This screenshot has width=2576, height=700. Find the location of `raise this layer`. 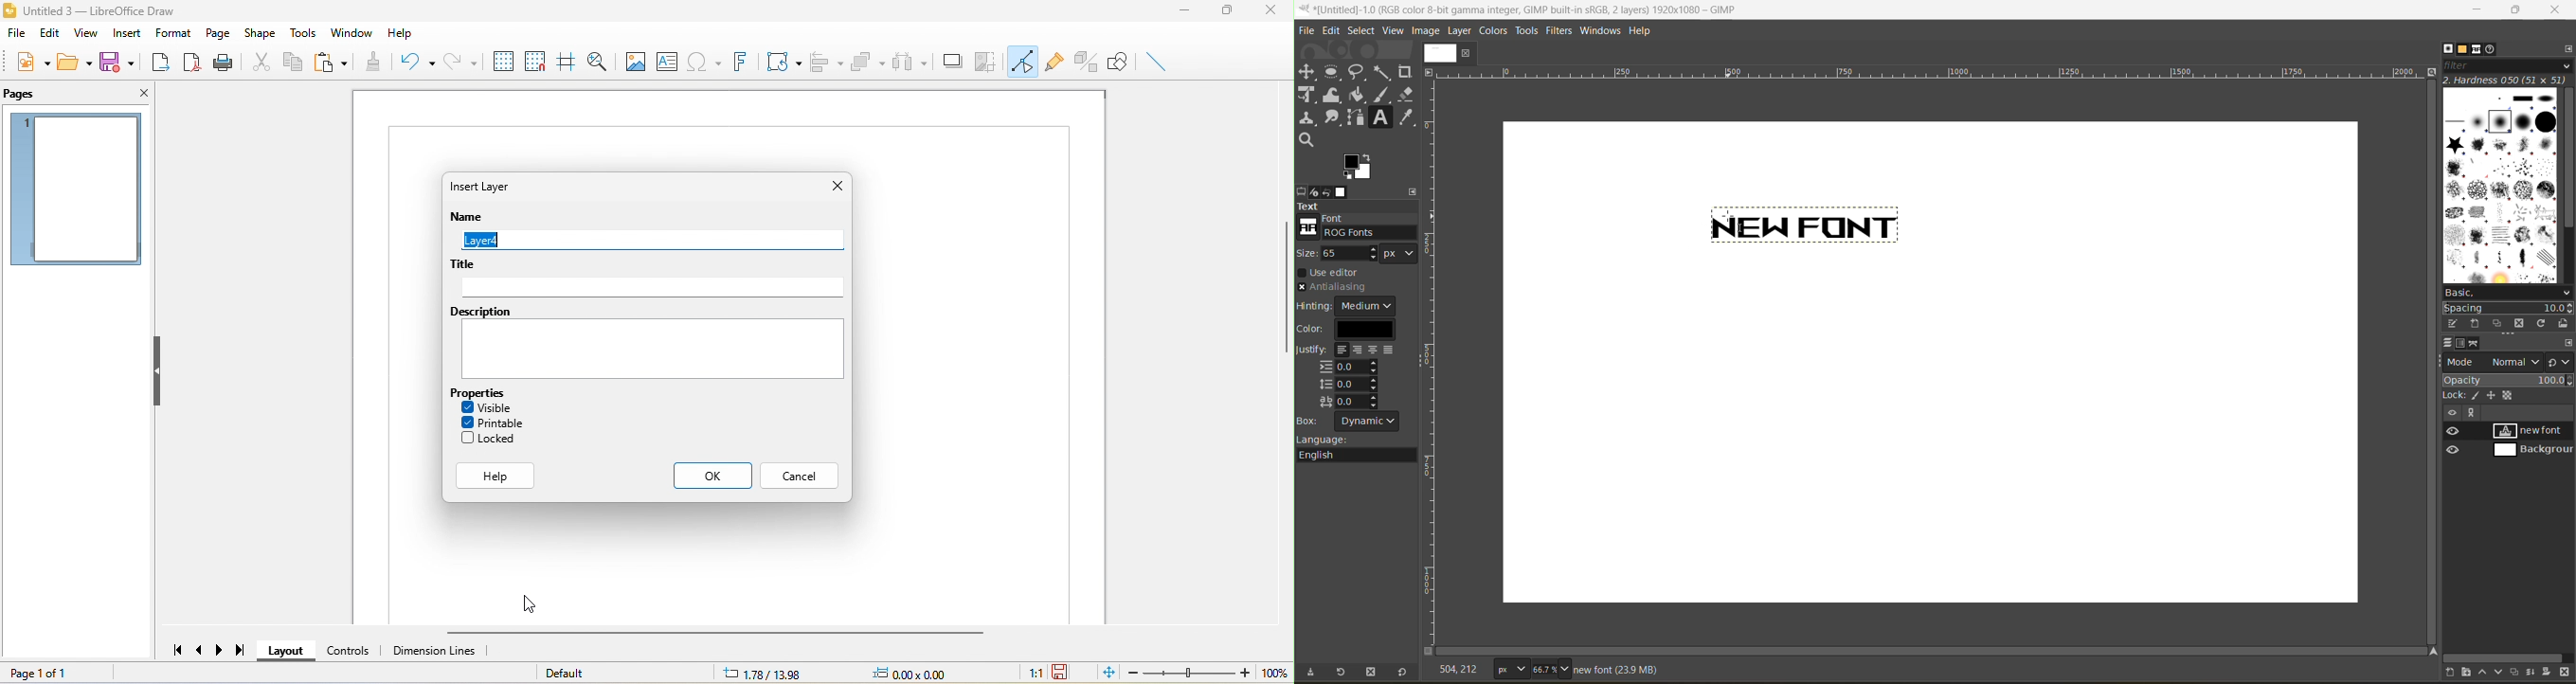

raise this layer is located at coordinates (2484, 673).